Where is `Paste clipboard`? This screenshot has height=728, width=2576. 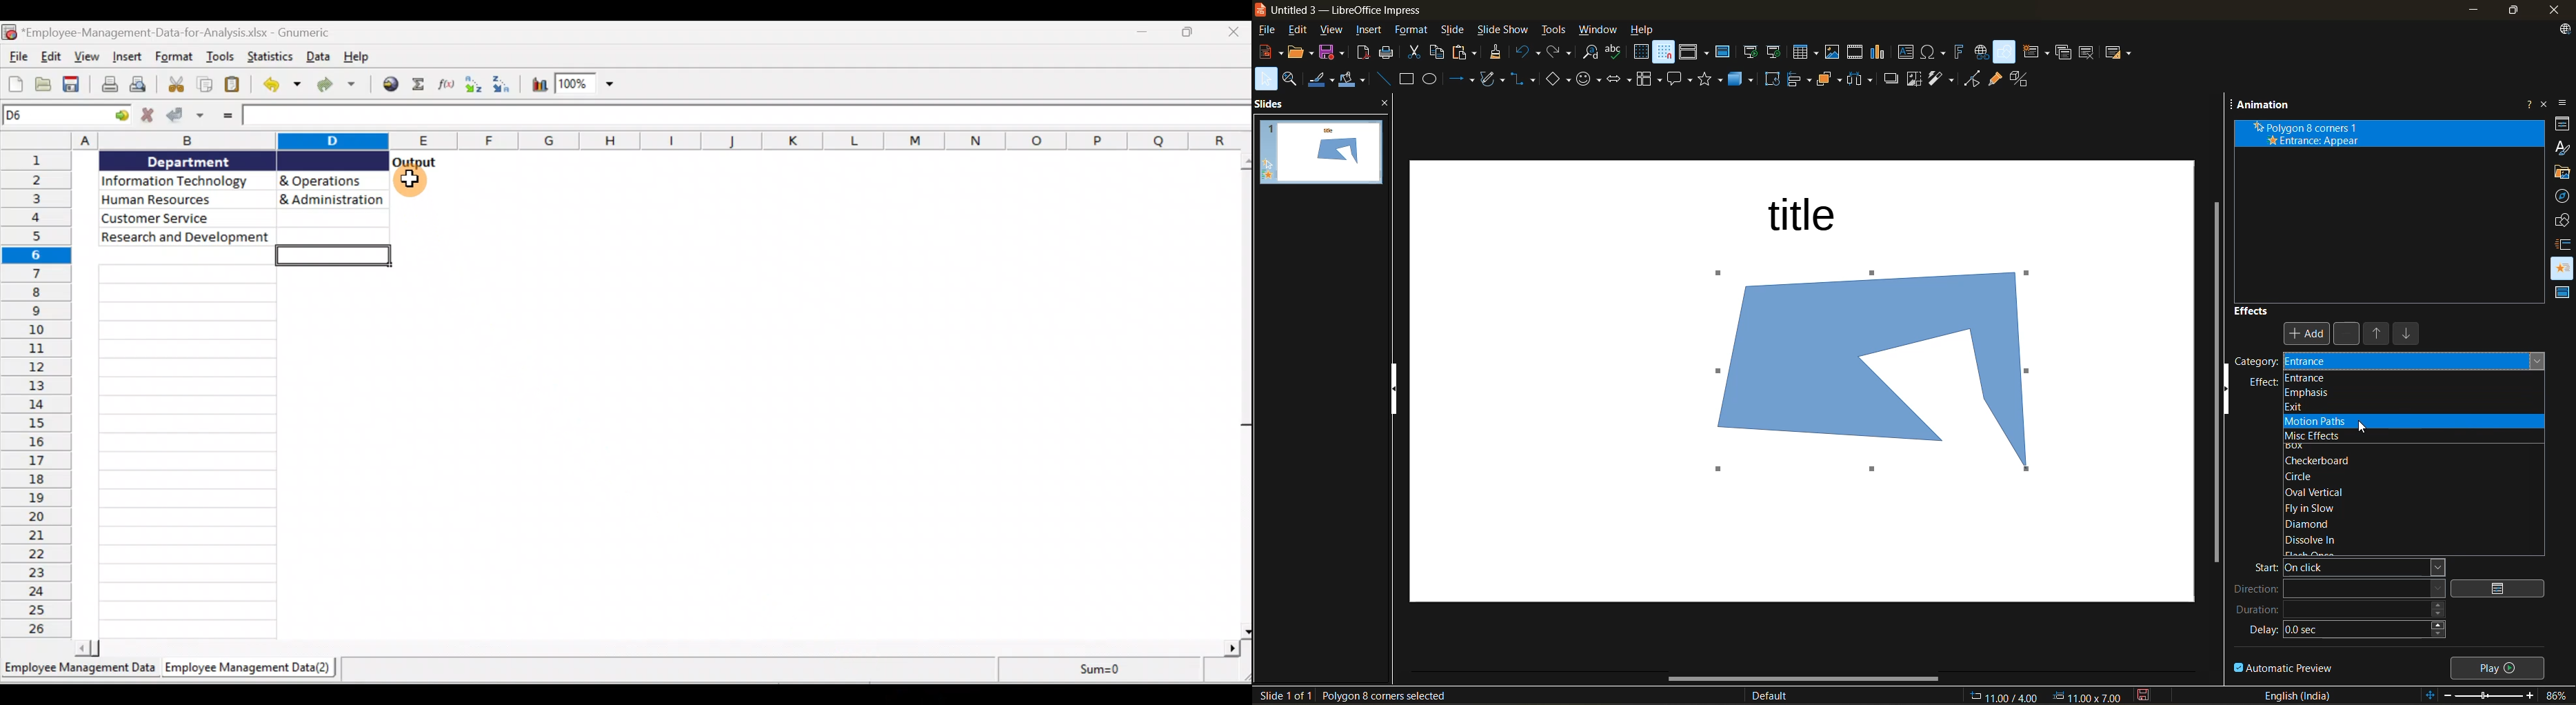
Paste clipboard is located at coordinates (234, 84).